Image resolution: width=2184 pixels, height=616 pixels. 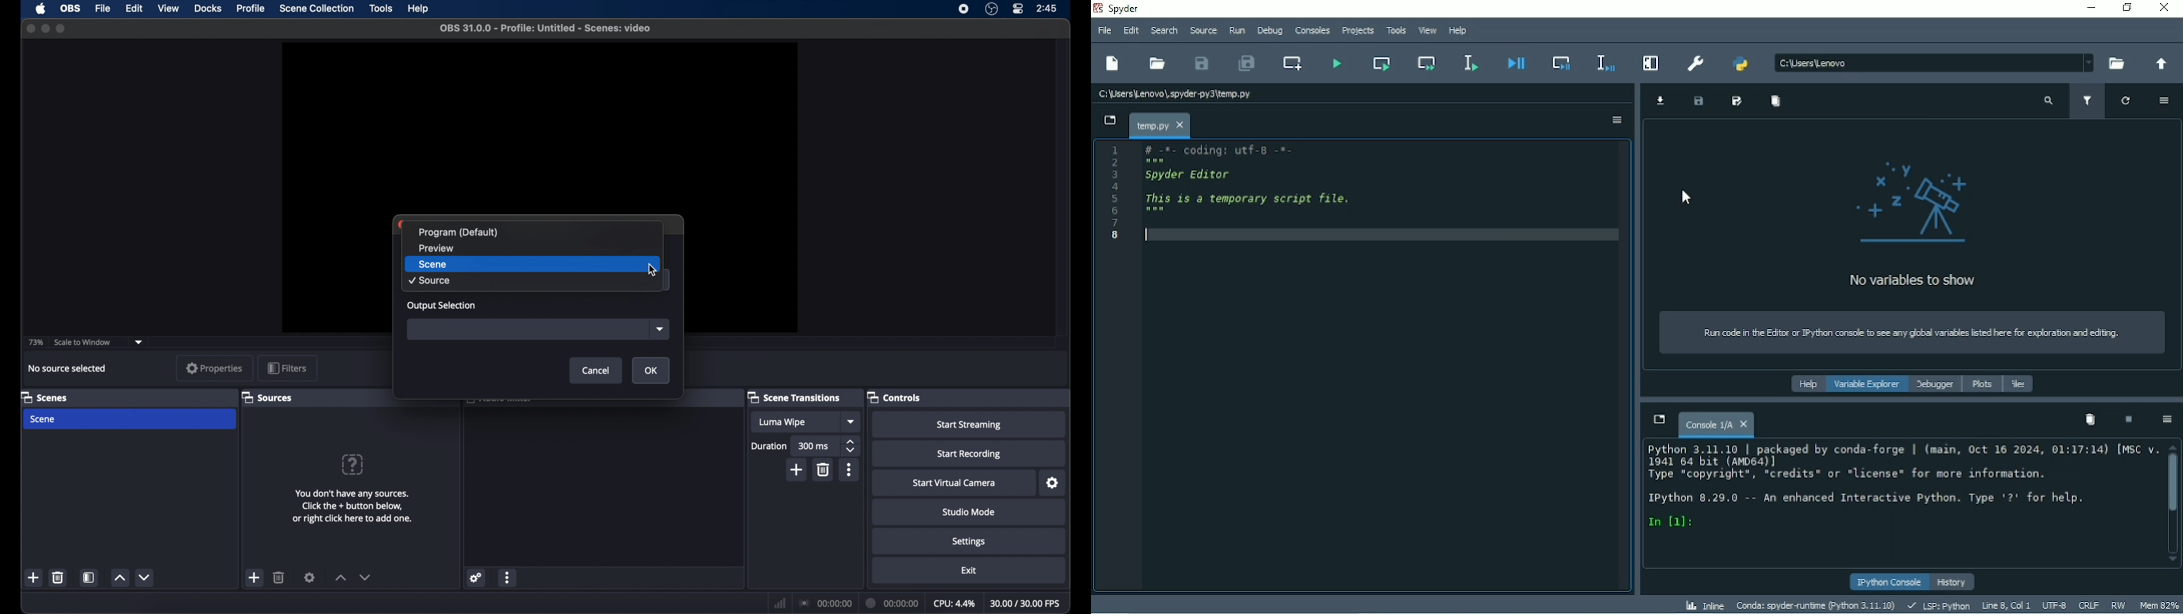 What do you see at coordinates (82, 342) in the screenshot?
I see `scale to window` at bounding box center [82, 342].